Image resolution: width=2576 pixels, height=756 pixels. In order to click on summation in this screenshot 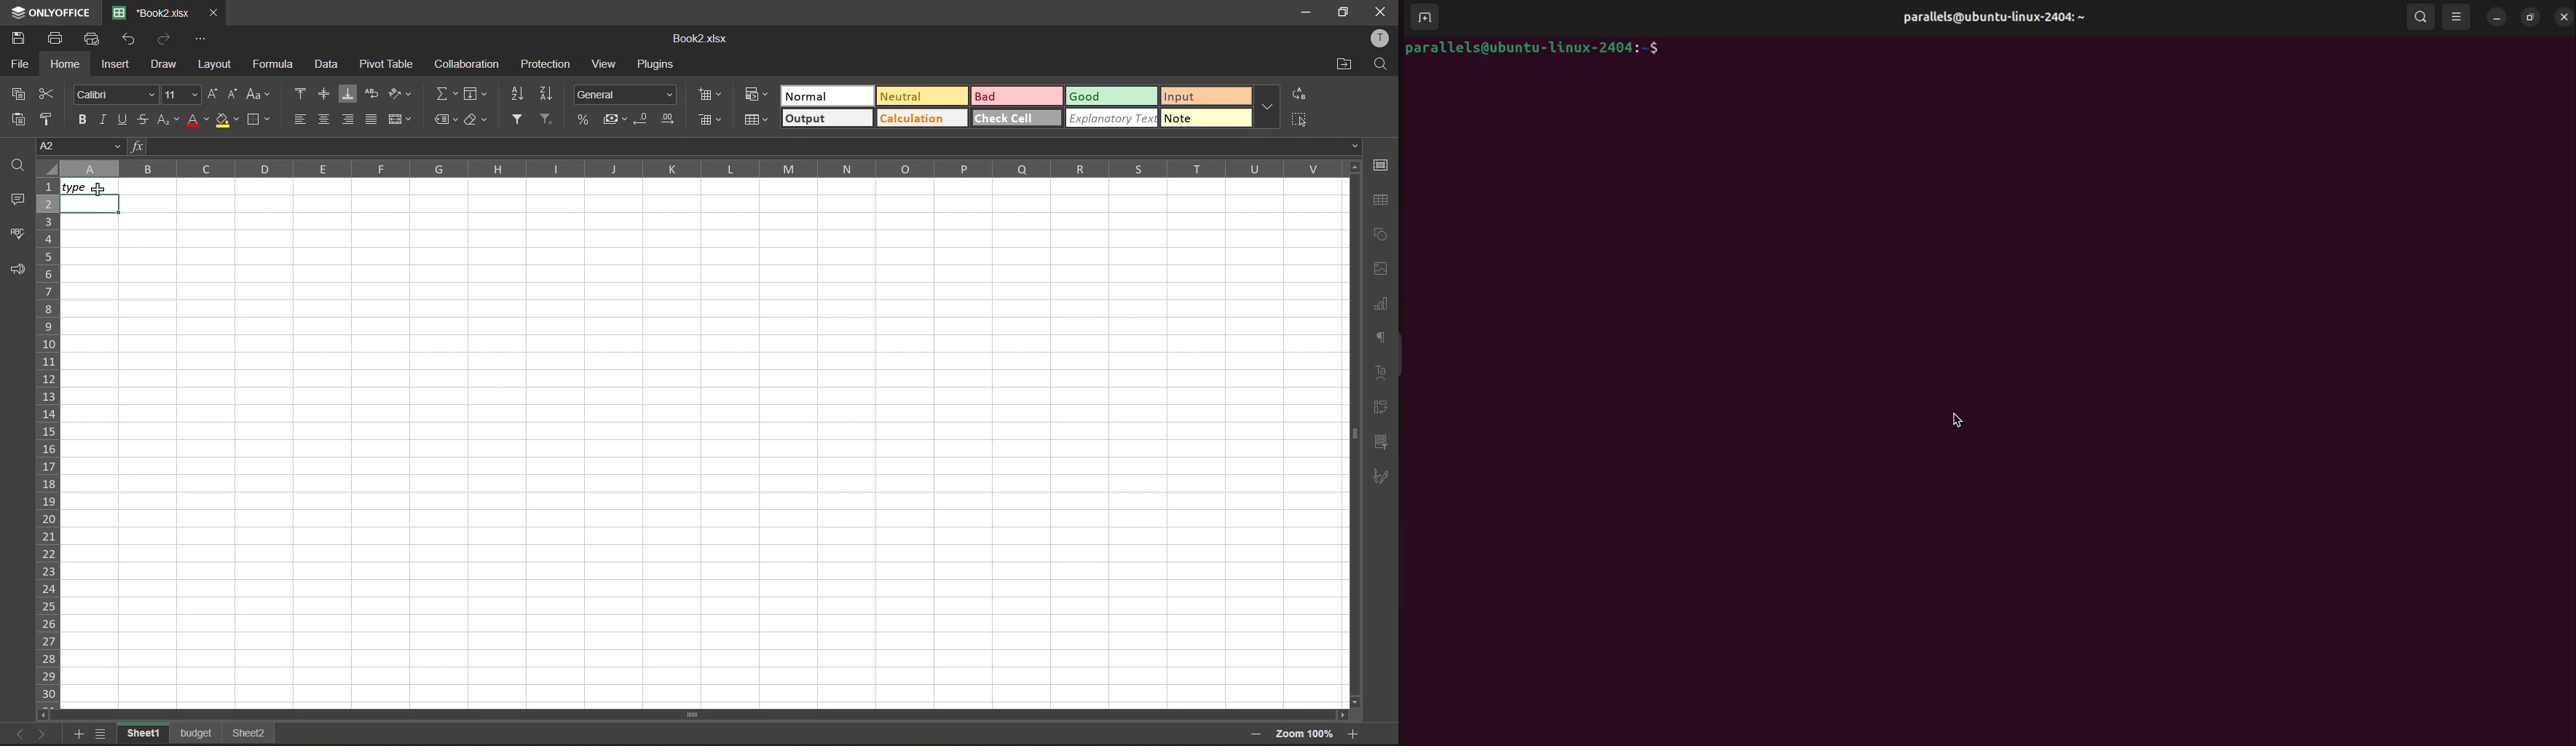, I will do `click(442, 94)`.